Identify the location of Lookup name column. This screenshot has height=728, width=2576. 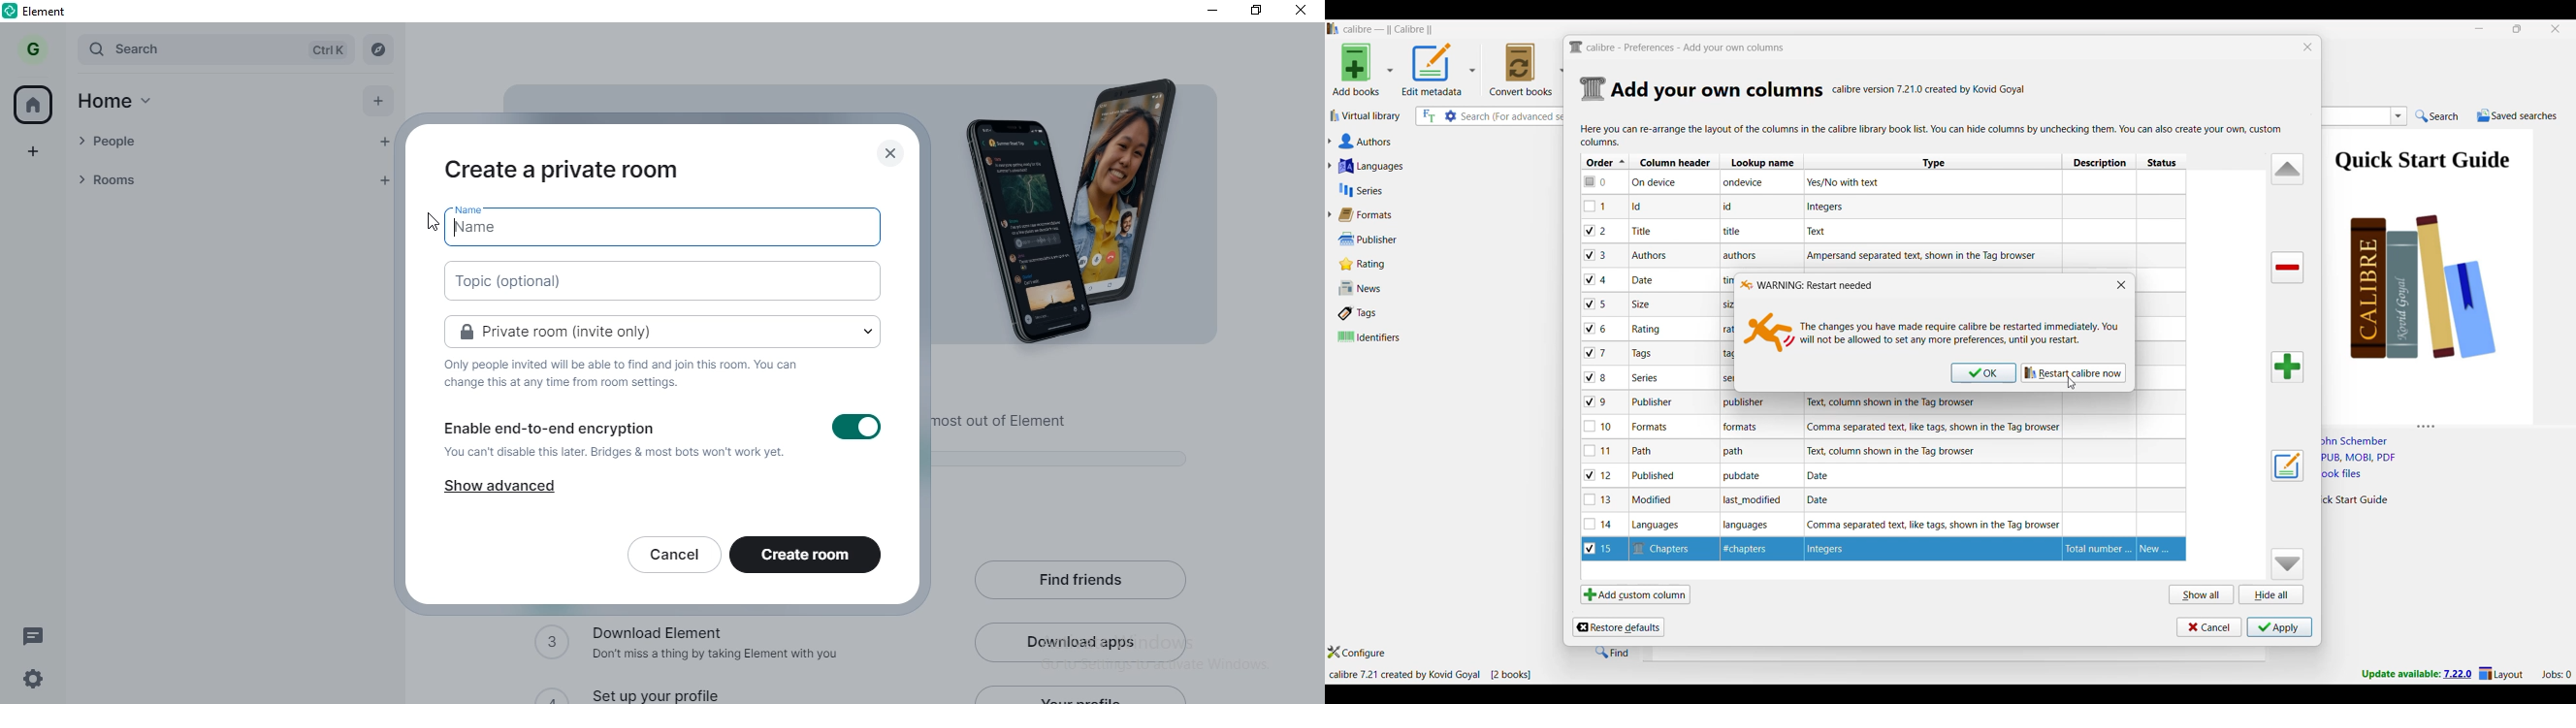
(1761, 161).